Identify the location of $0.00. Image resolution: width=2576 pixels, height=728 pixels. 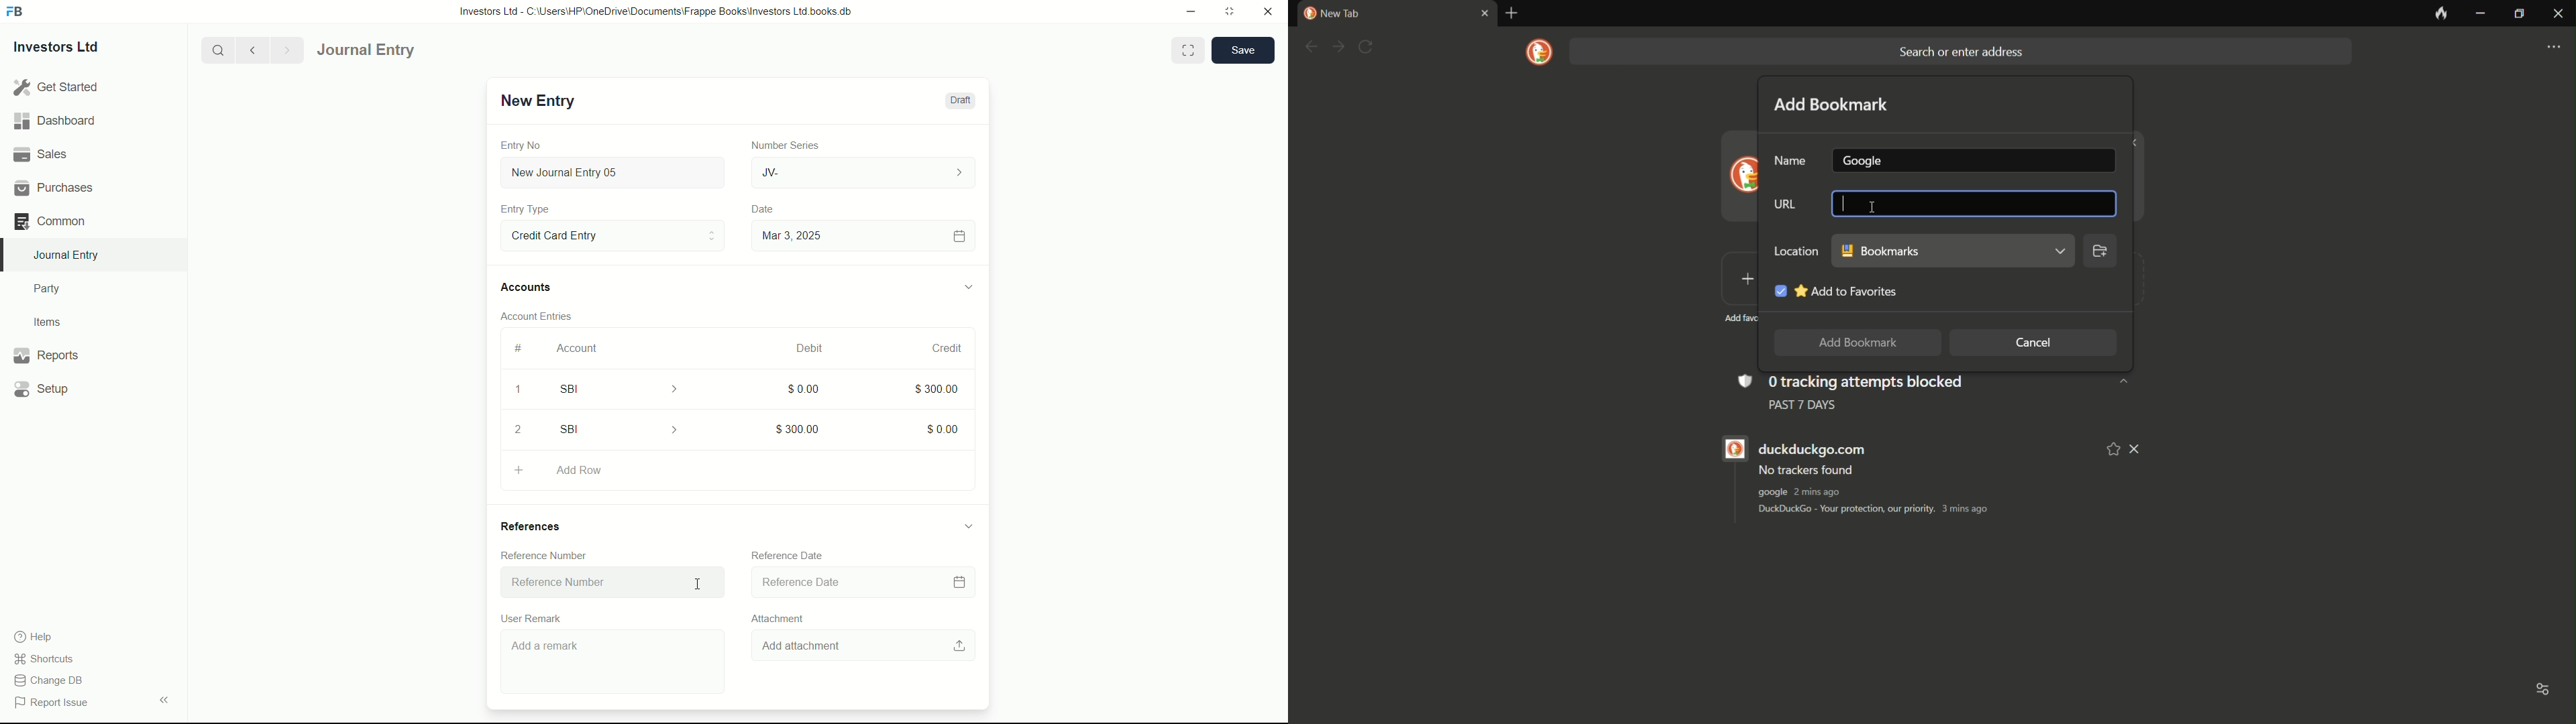
(797, 388).